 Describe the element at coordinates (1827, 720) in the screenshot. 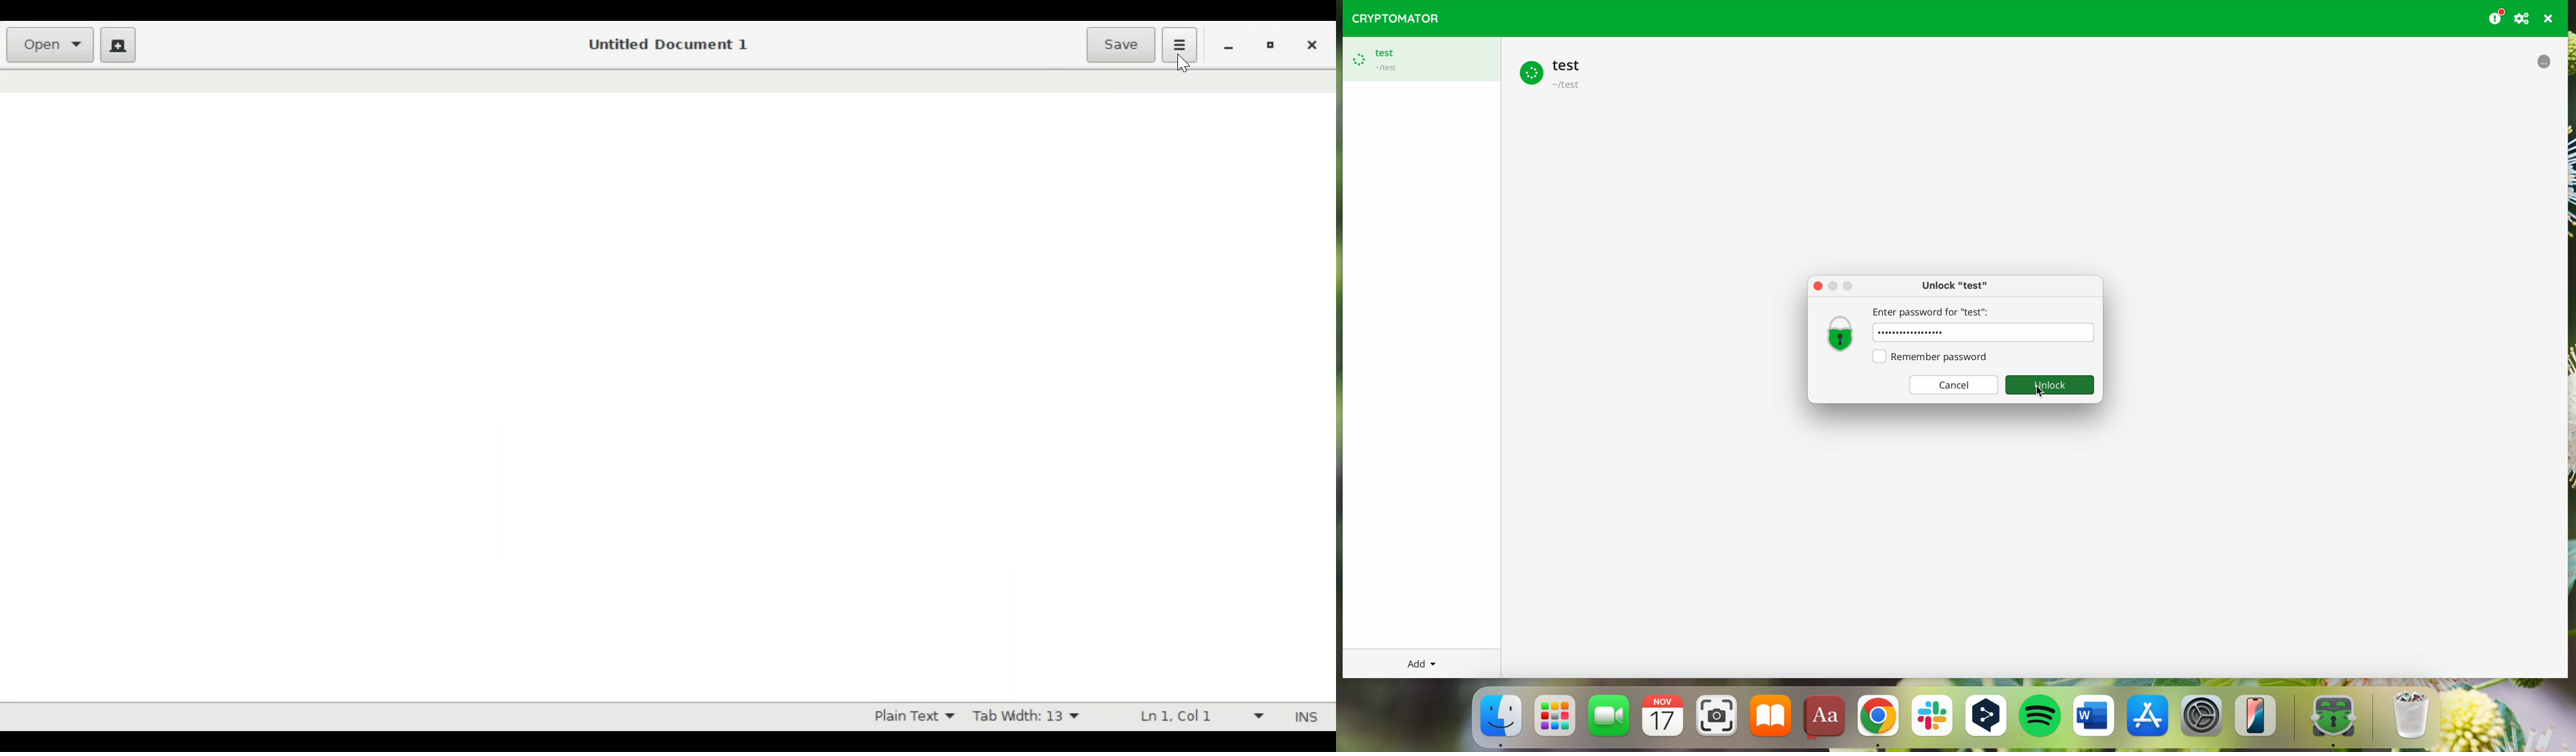

I see `dictionary` at that location.